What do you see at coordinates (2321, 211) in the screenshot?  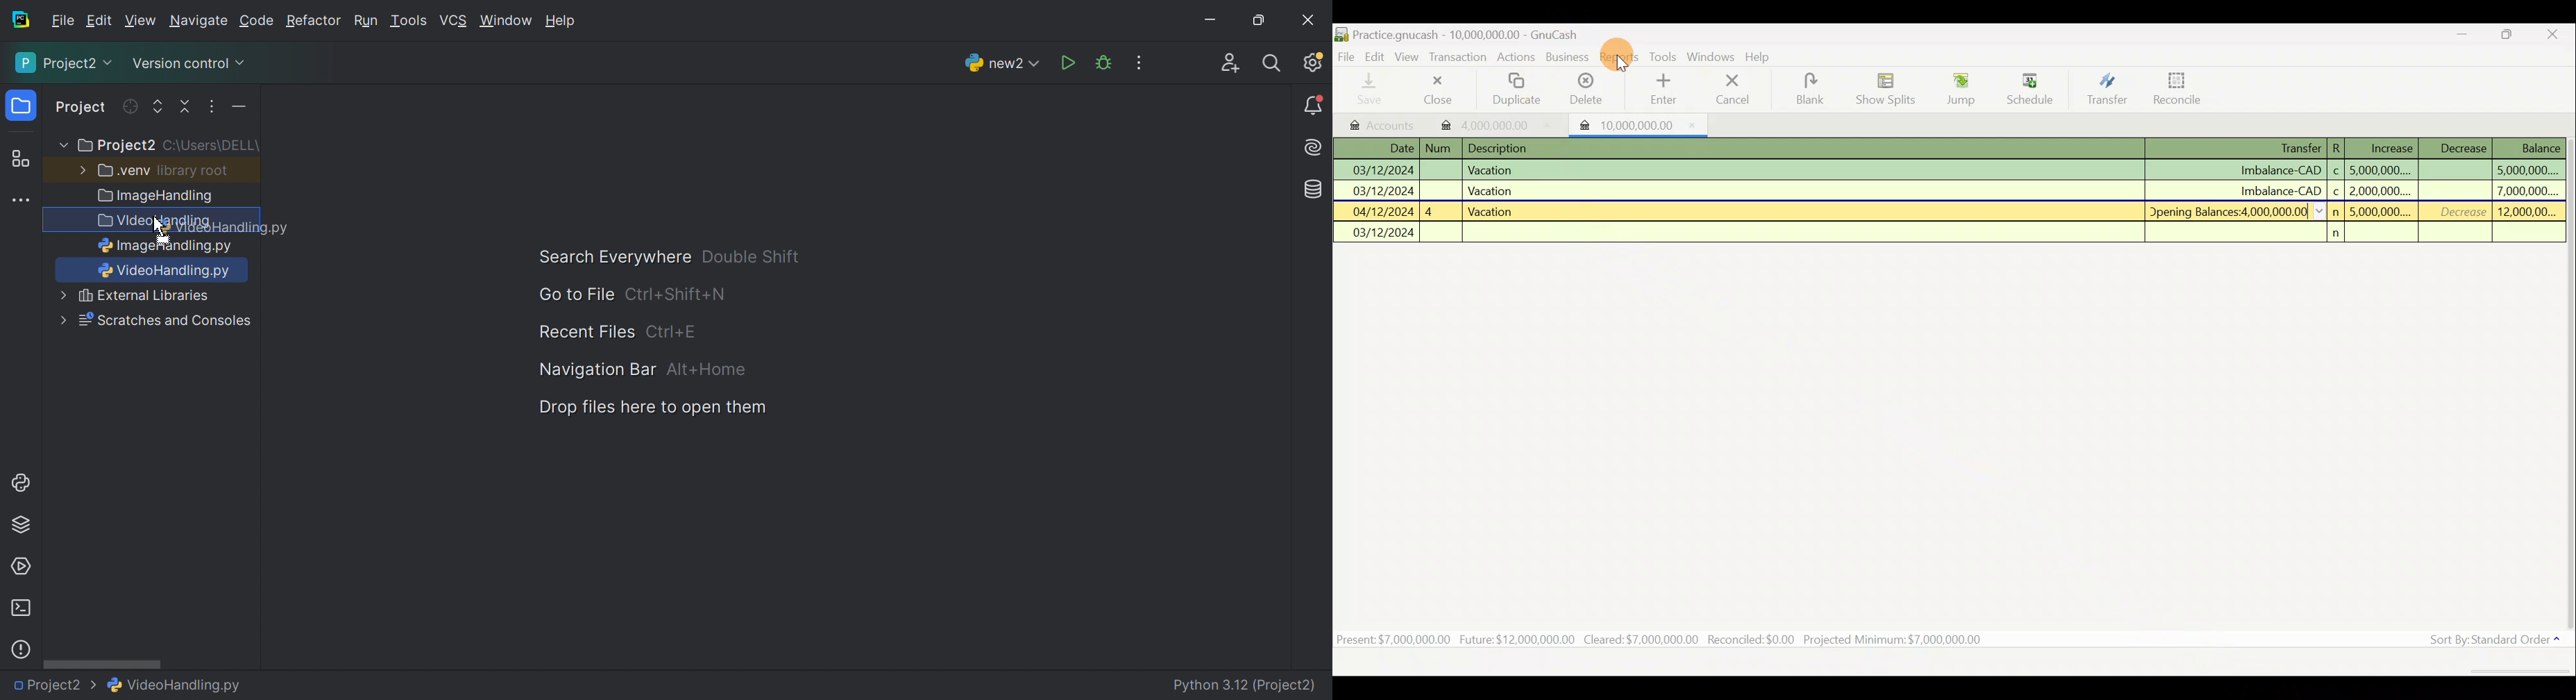 I see `collapse` at bounding box center [2321, 211].